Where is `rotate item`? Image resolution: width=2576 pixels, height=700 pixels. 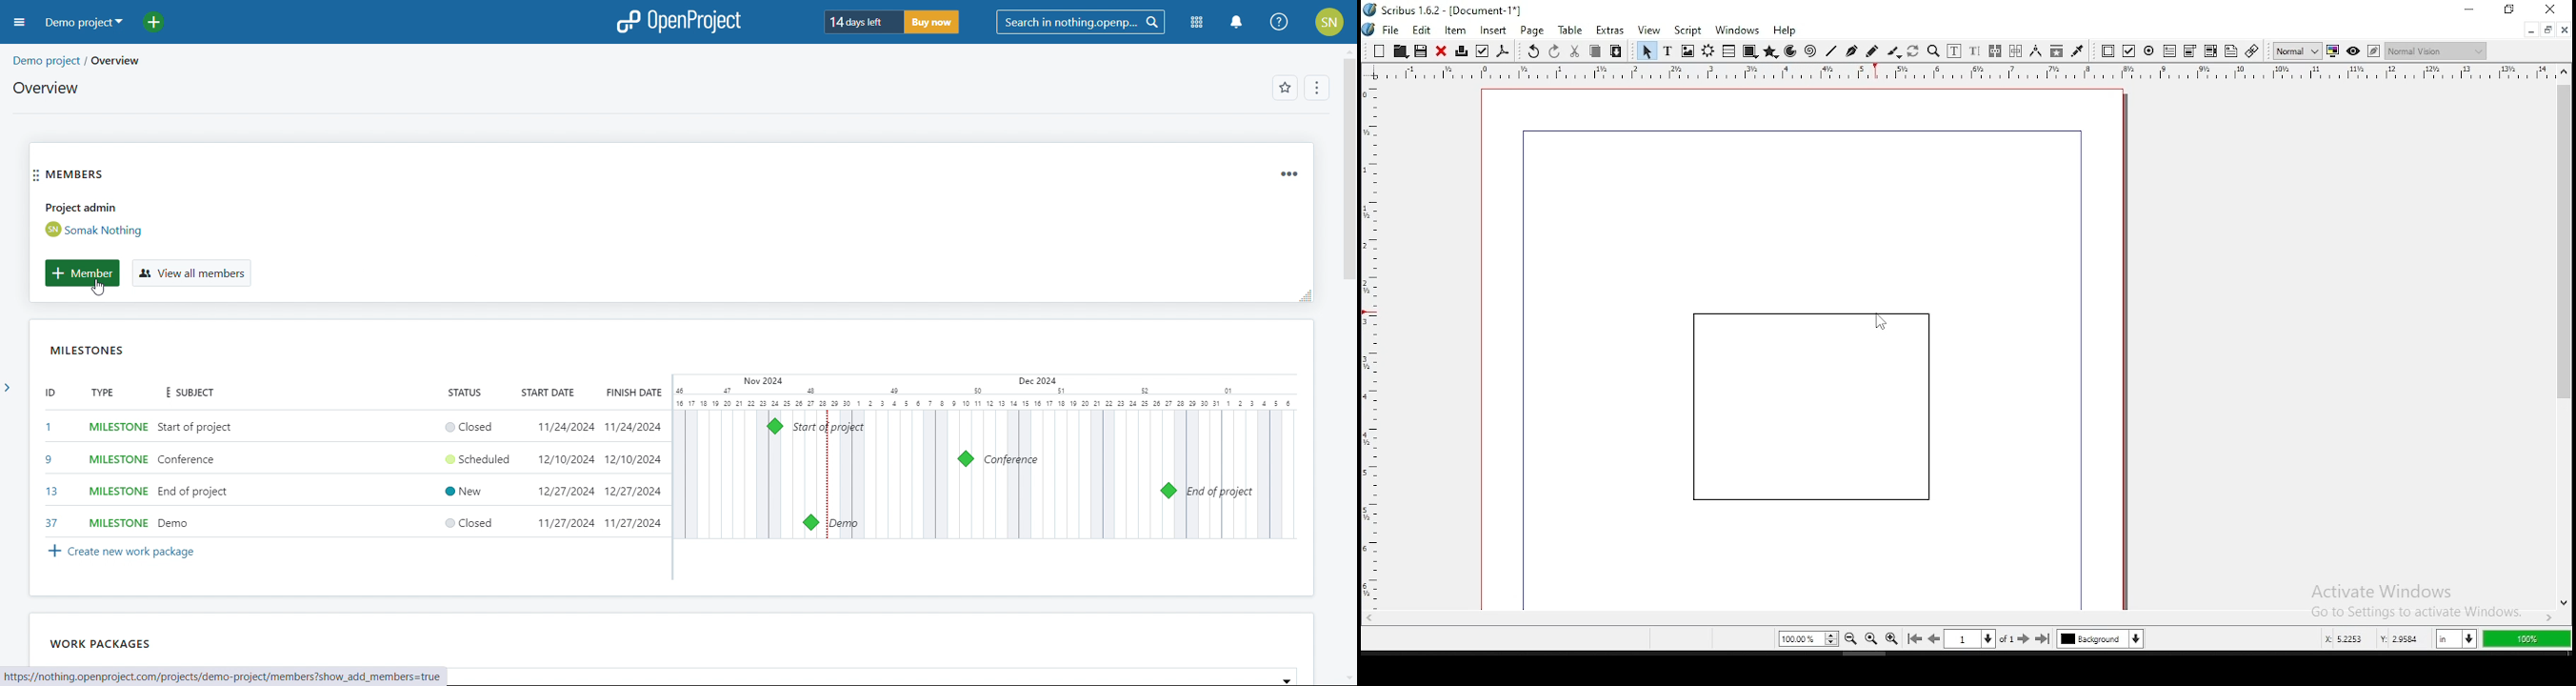
rotate item is located at coordinates (1913, 51).